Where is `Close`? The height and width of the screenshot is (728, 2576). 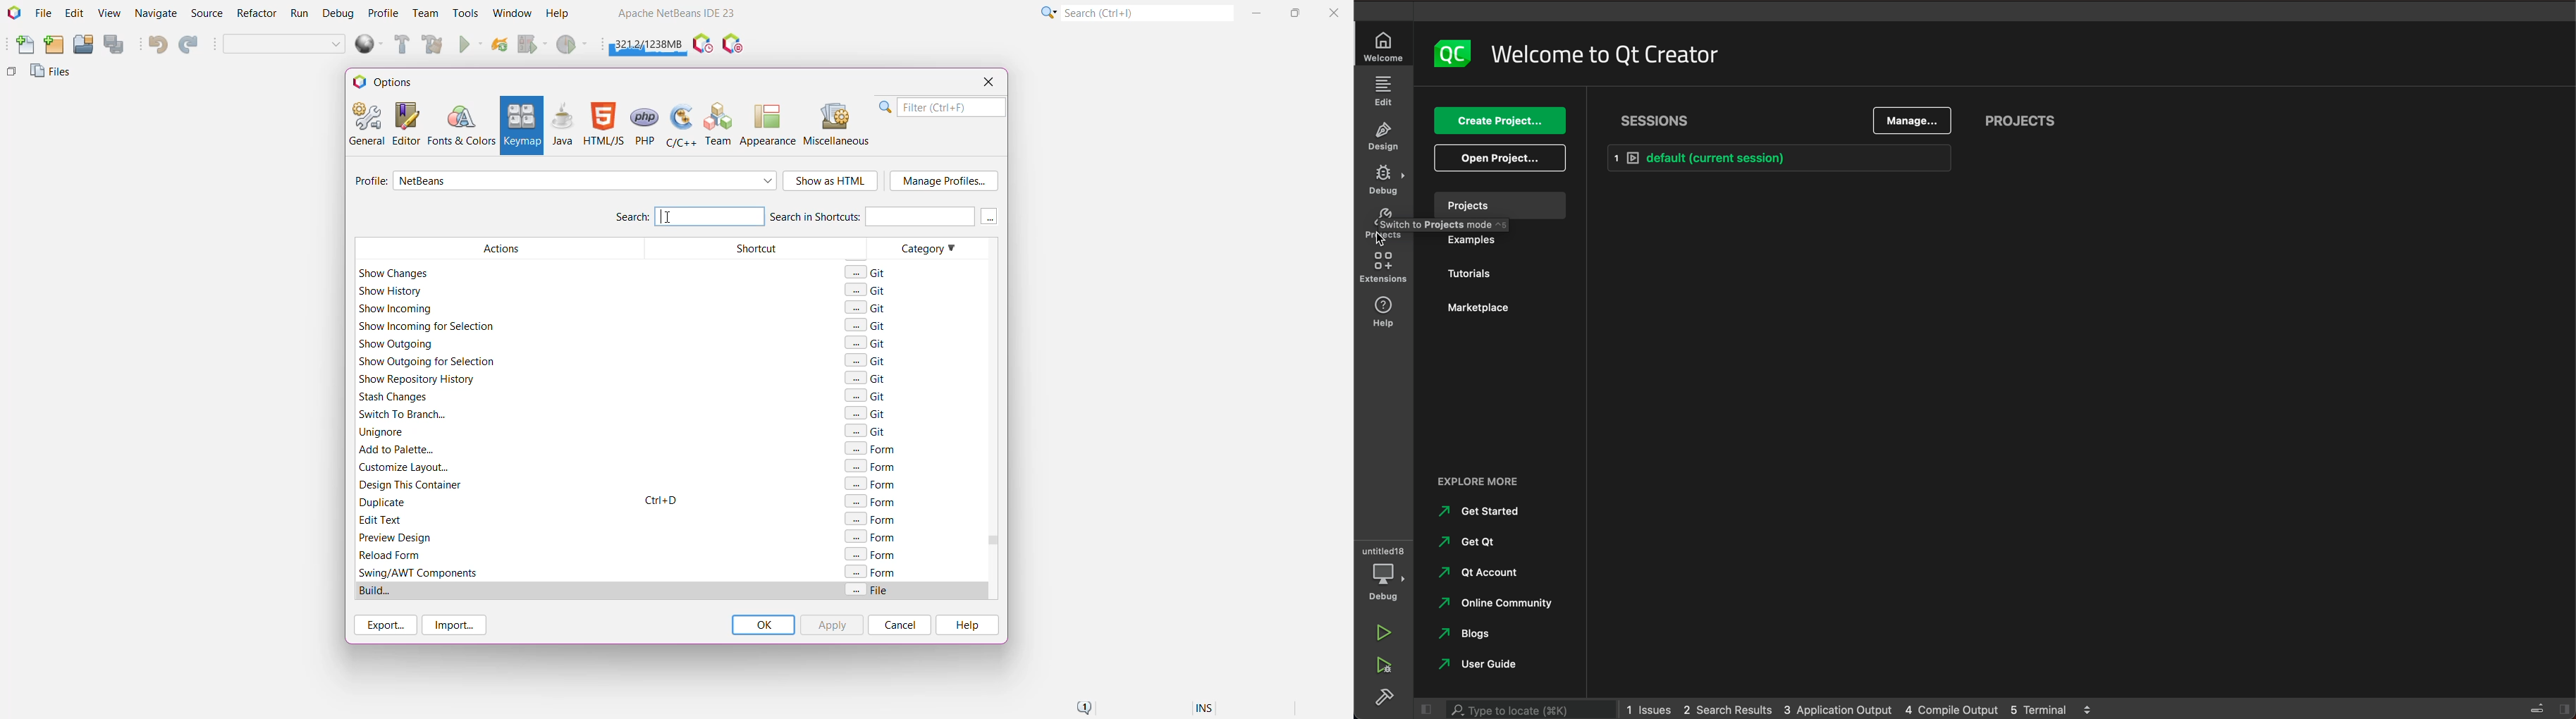 Close is located at coordinates (988, 82).